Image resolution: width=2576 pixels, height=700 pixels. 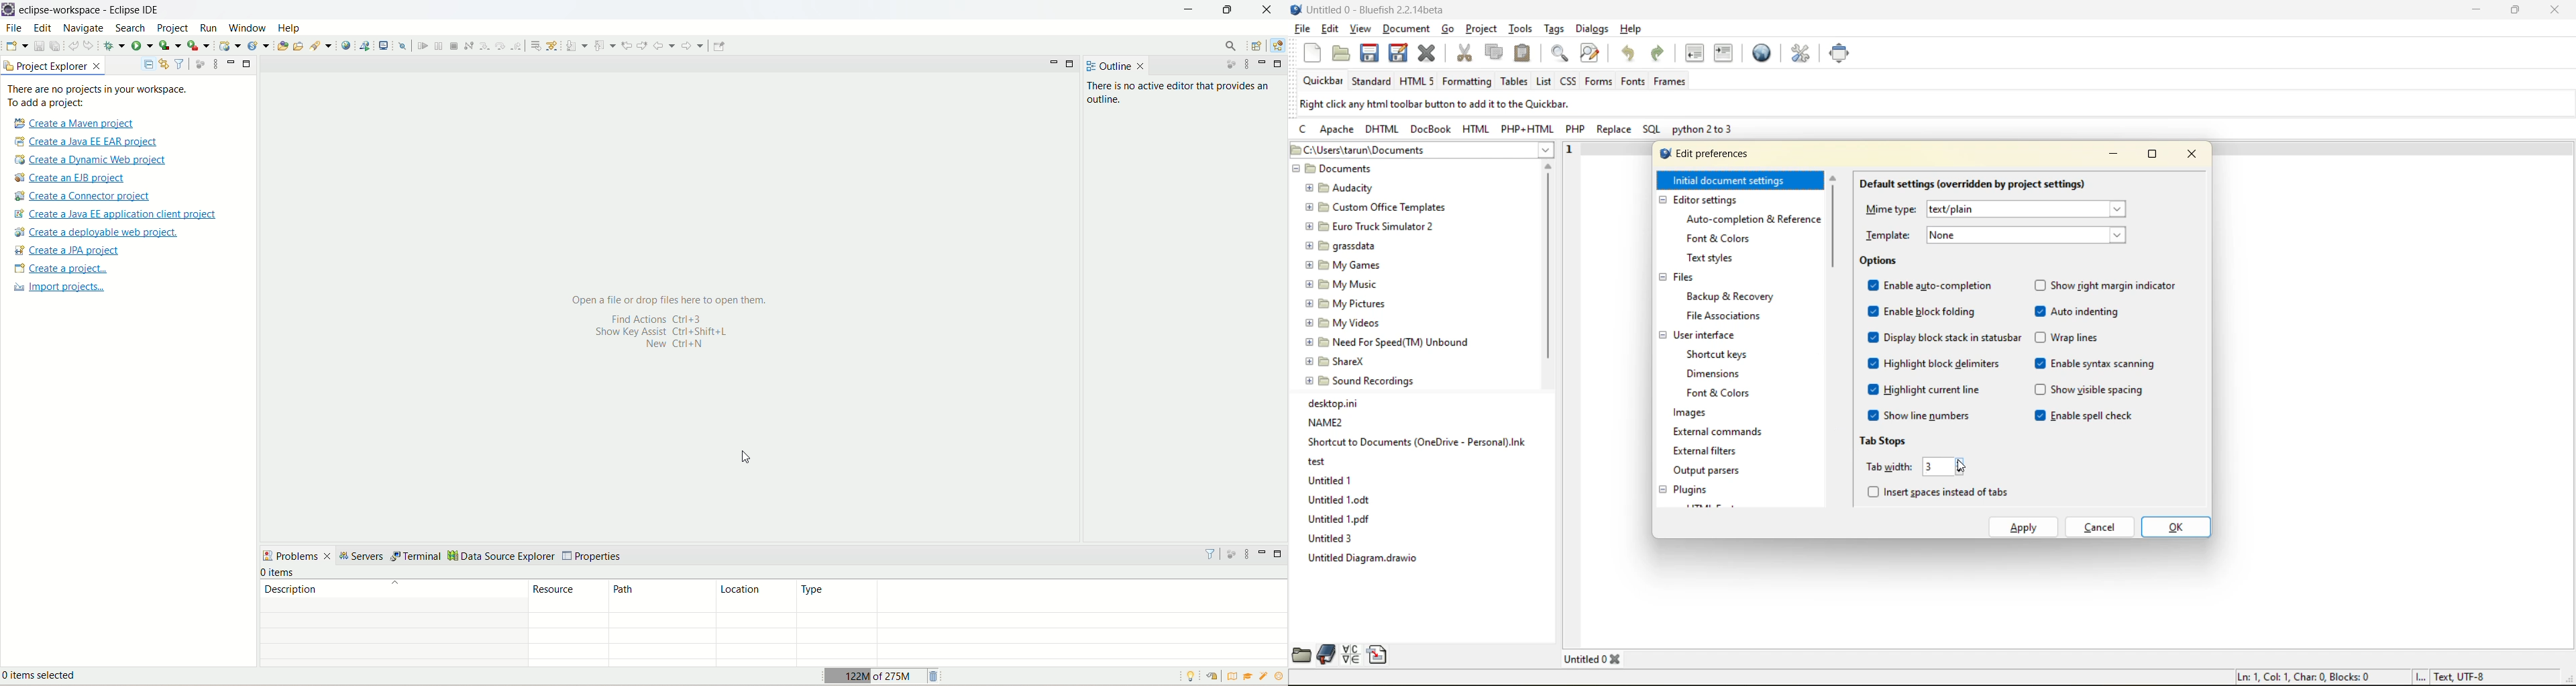 What do you see at coordinates (1265, 678) in the screenshot?
I see `what's new` at bounding box center [1265, 678].